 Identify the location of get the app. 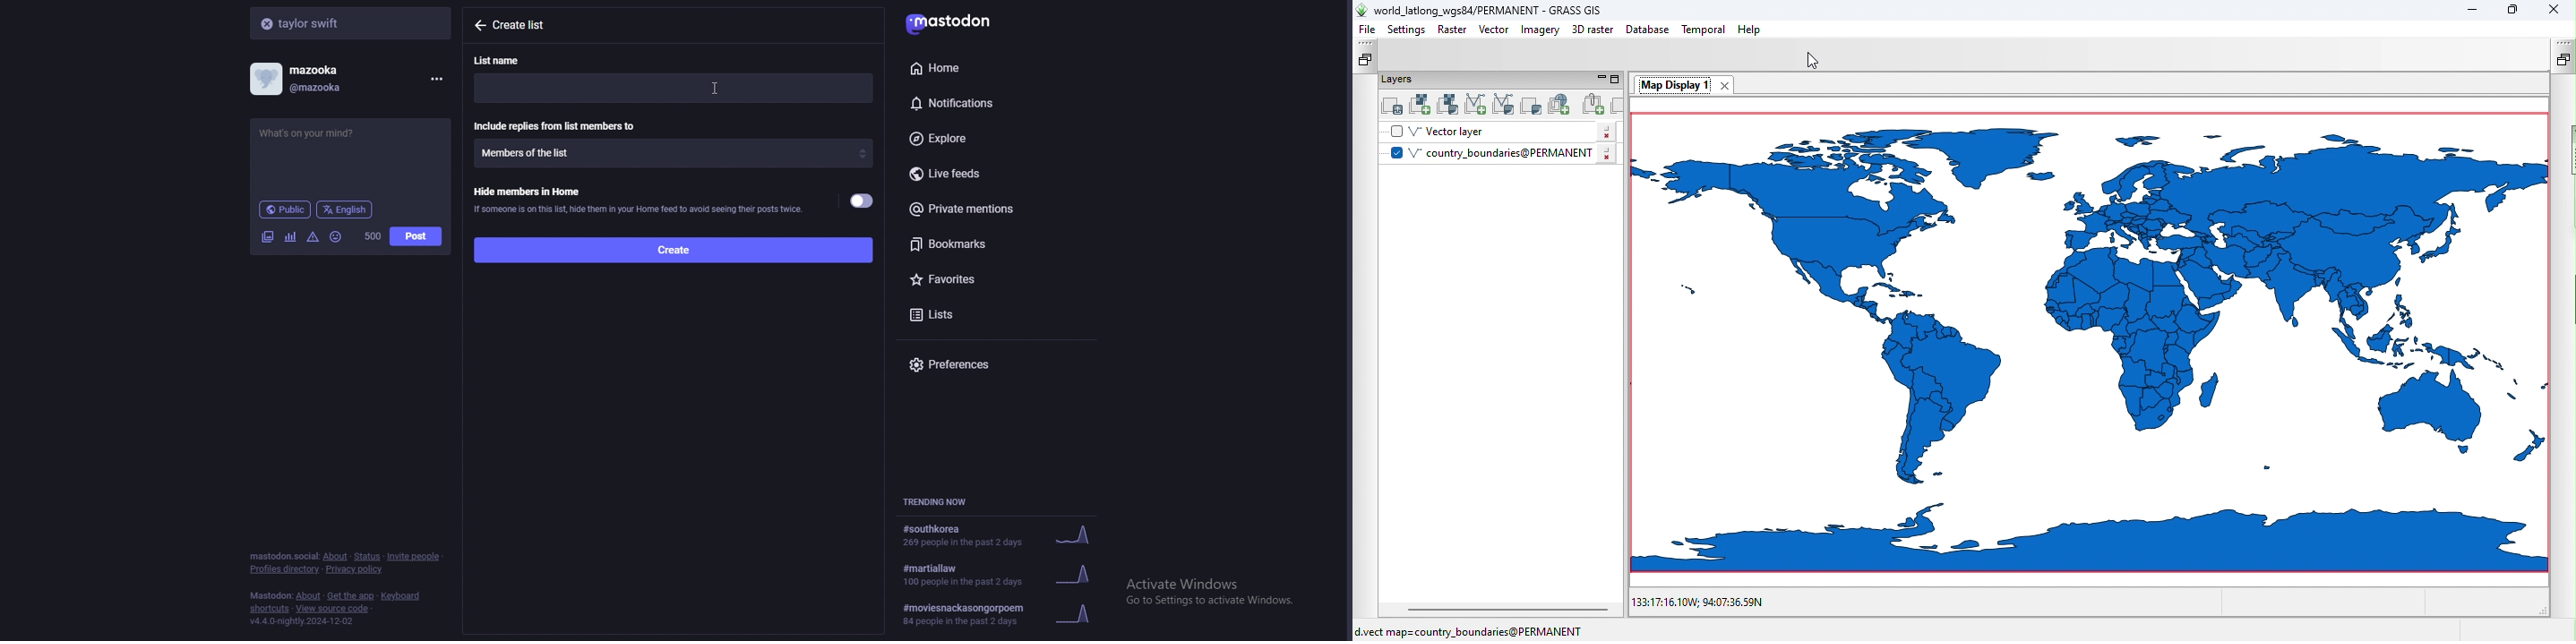
(351, 596).